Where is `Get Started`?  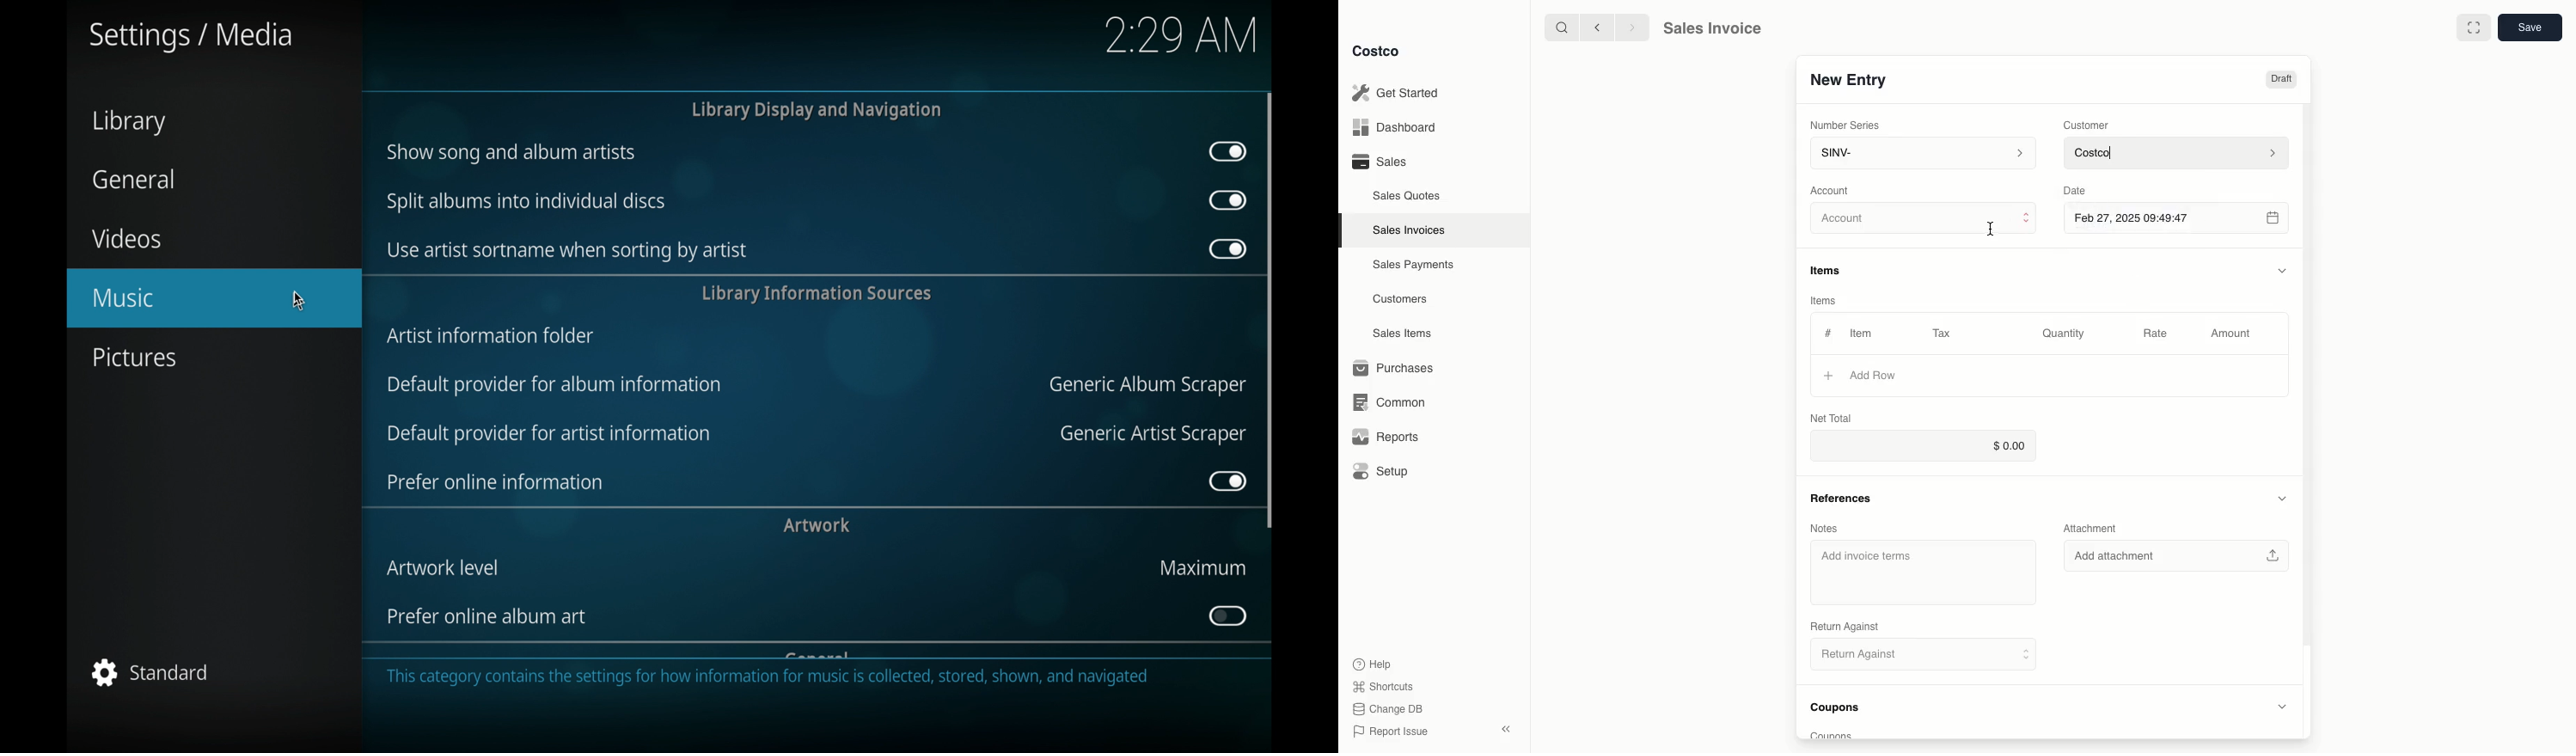 Get Started is located at coordinates (1398, 93).